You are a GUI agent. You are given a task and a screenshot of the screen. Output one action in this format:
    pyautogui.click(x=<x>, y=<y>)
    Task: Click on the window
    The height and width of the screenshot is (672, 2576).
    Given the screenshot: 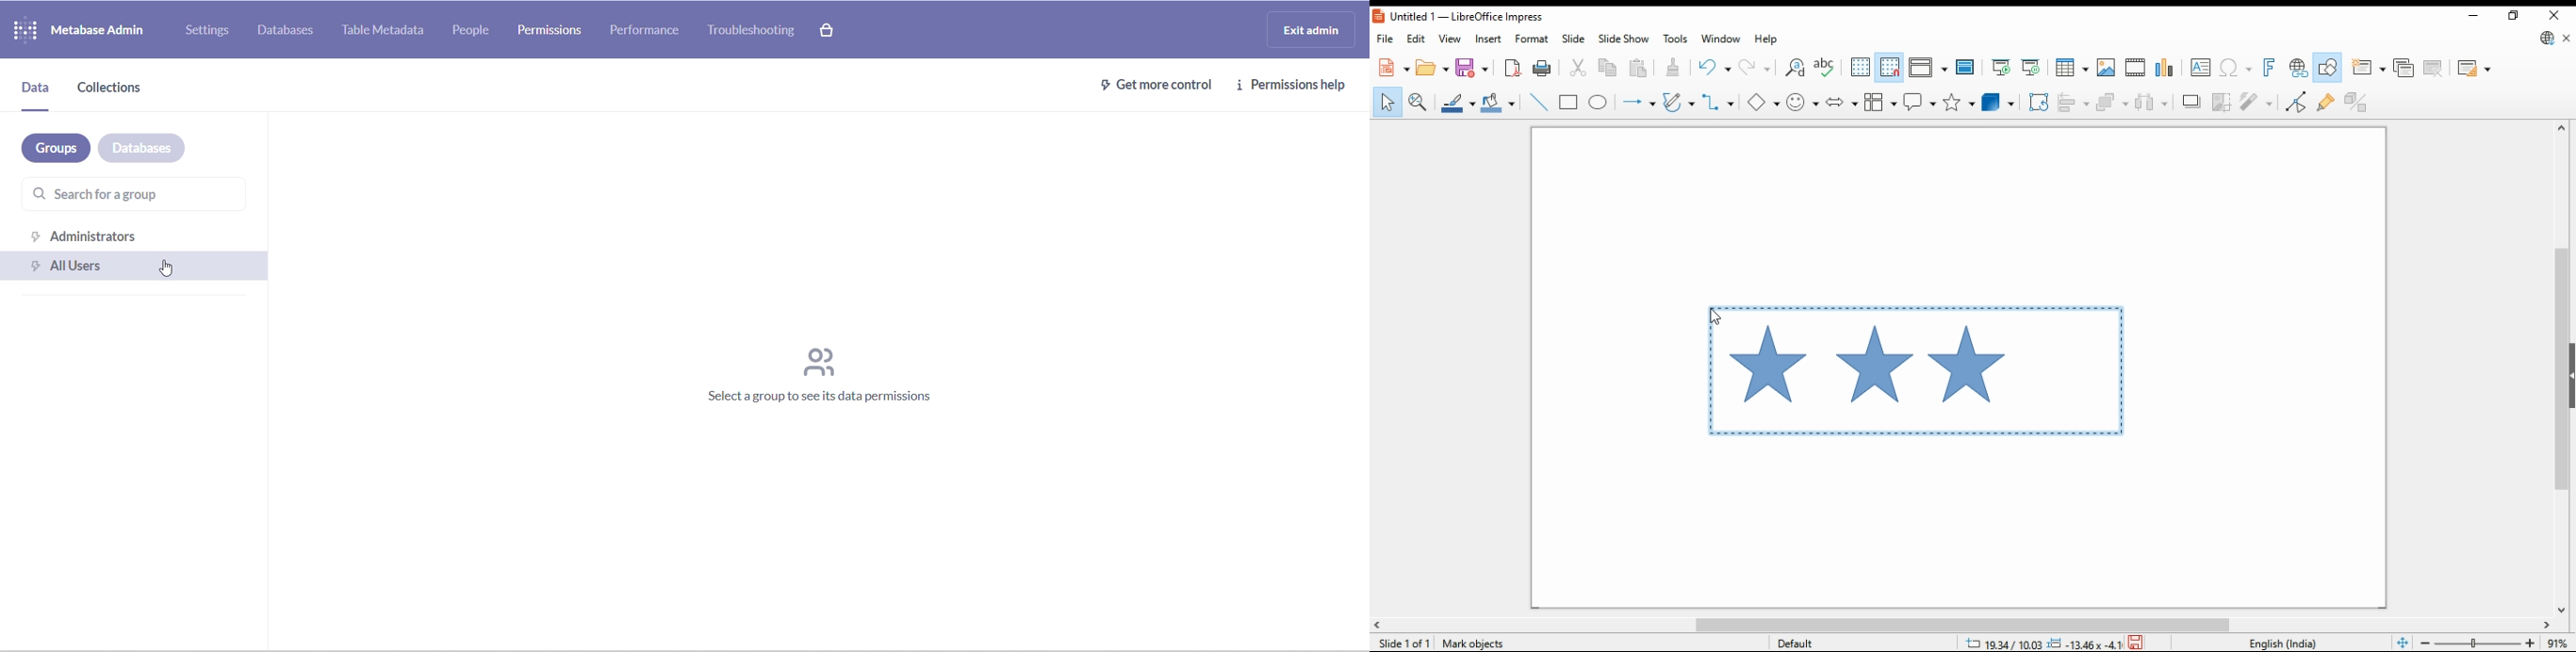 What is the action you would take?
    pyautogui.click(x=1721, y=41)
    